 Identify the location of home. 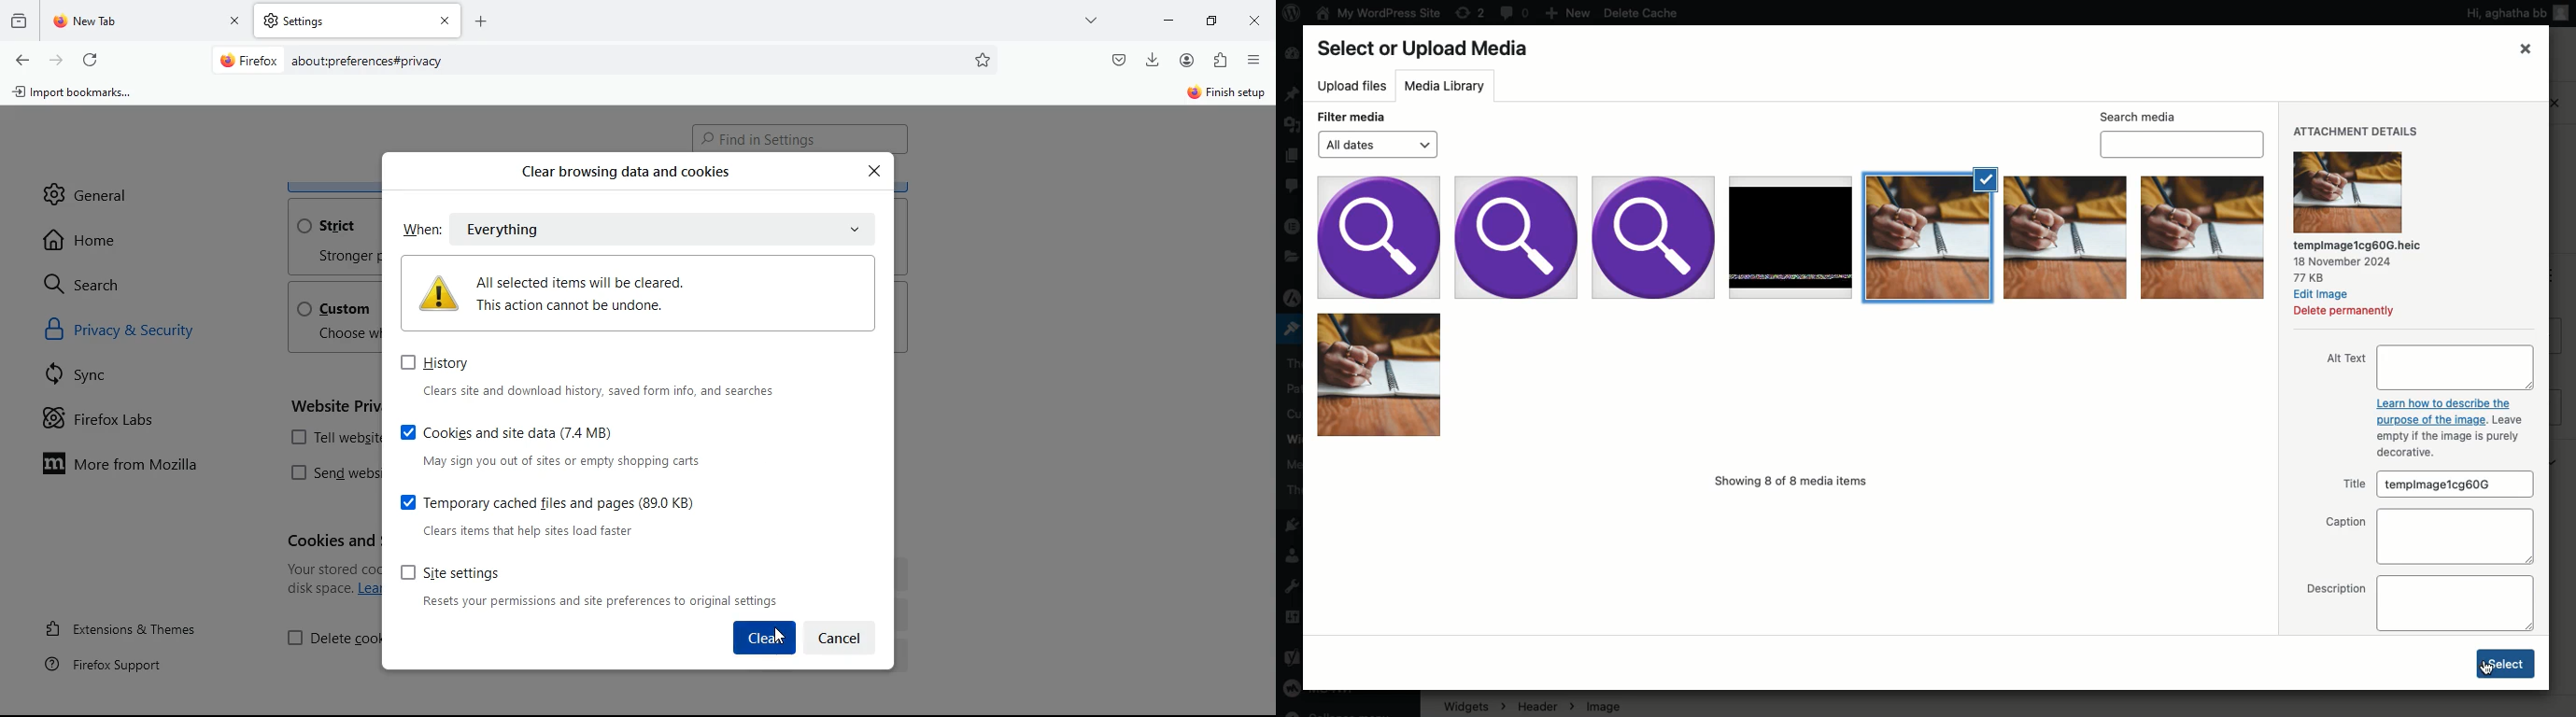
(88, 240).